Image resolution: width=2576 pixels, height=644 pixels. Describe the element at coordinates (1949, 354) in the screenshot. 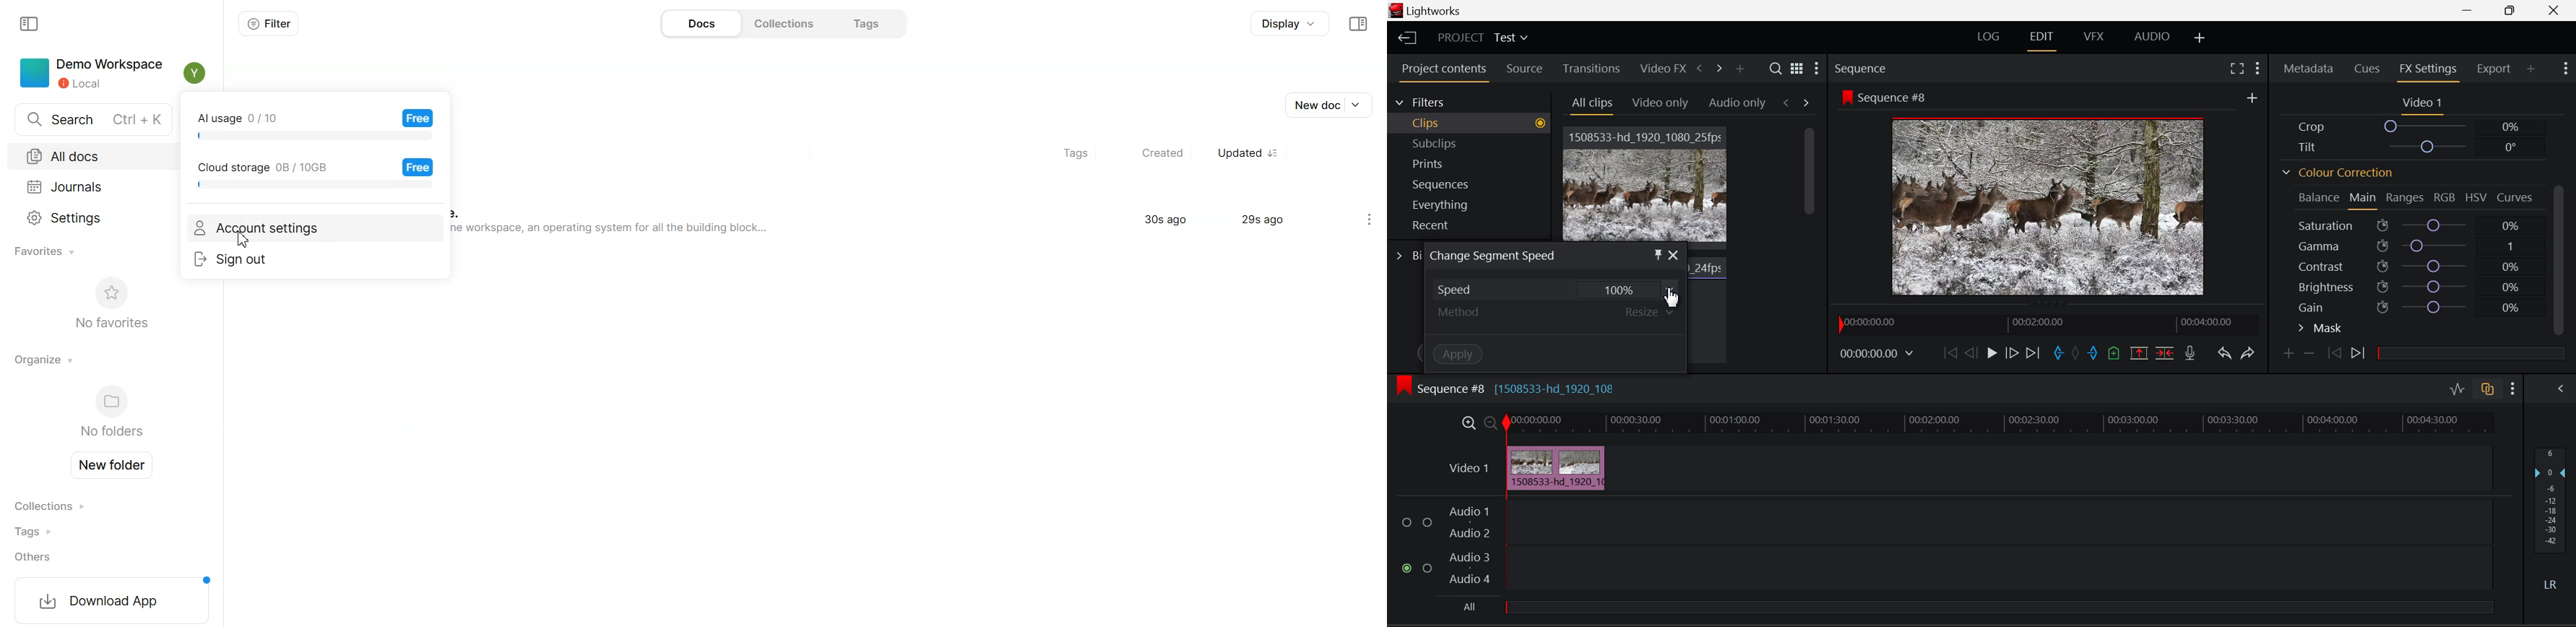

I see `To Beginning` at that location.